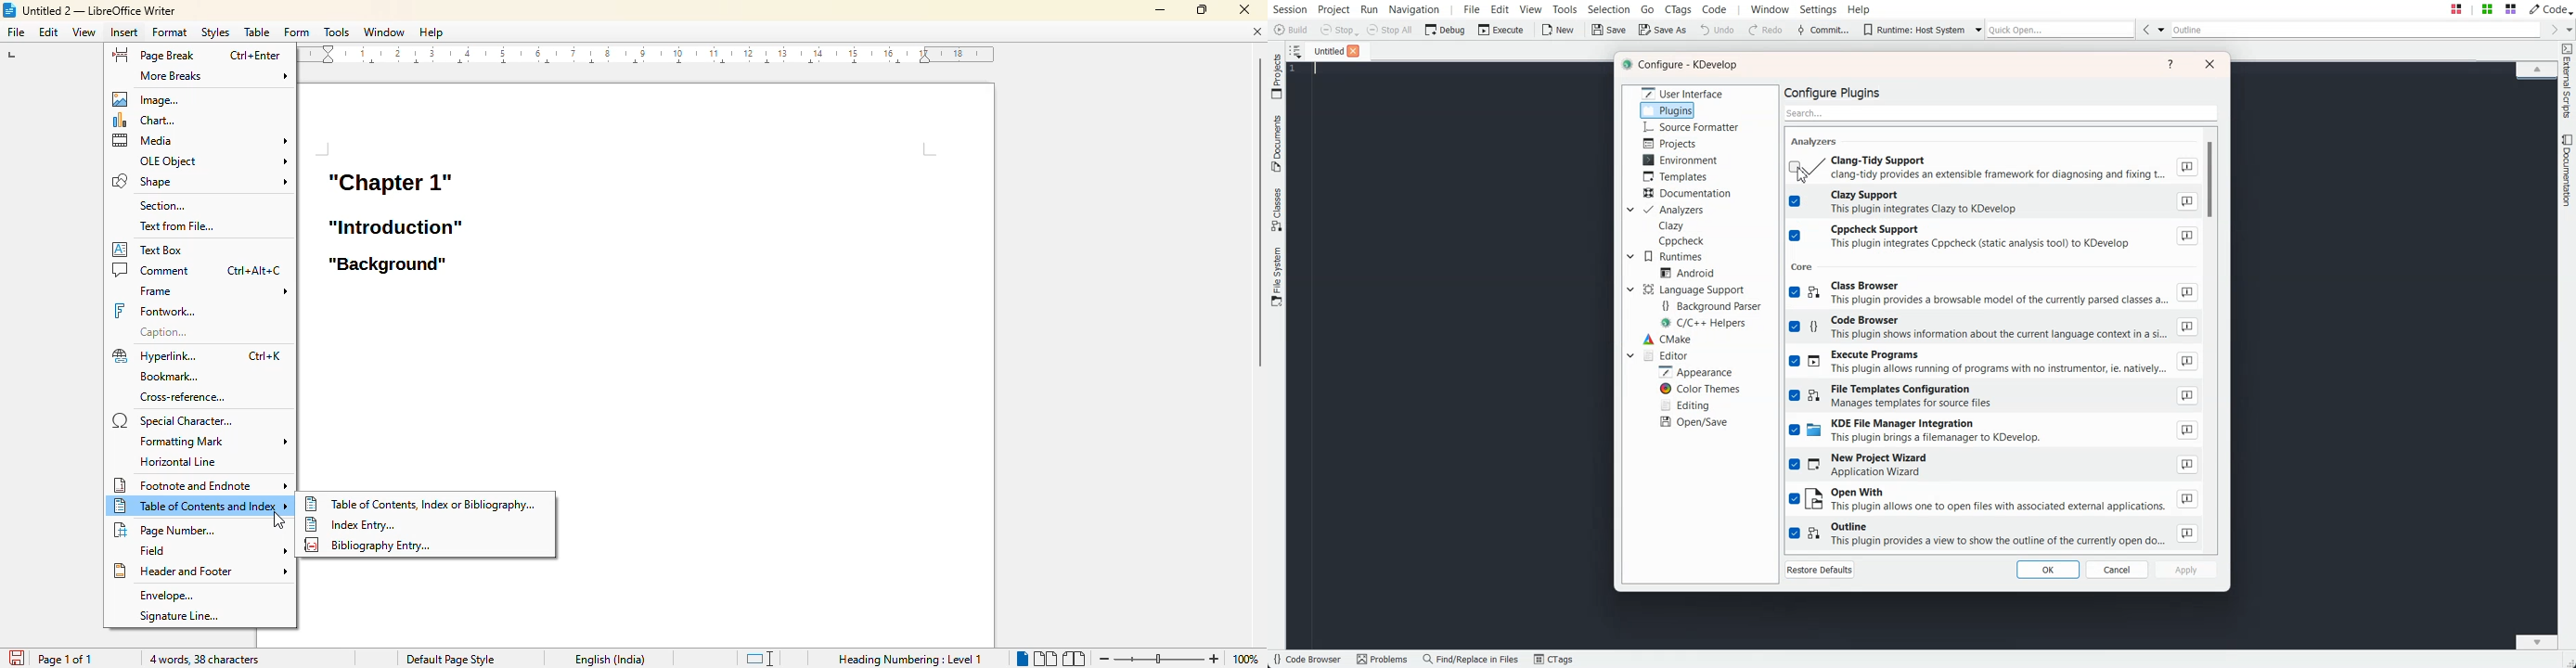 The image size is (2576, 672). What do you see at coordinates (124, 32) in the screenshot?
I see `insert` at bounding box center [124, 32].